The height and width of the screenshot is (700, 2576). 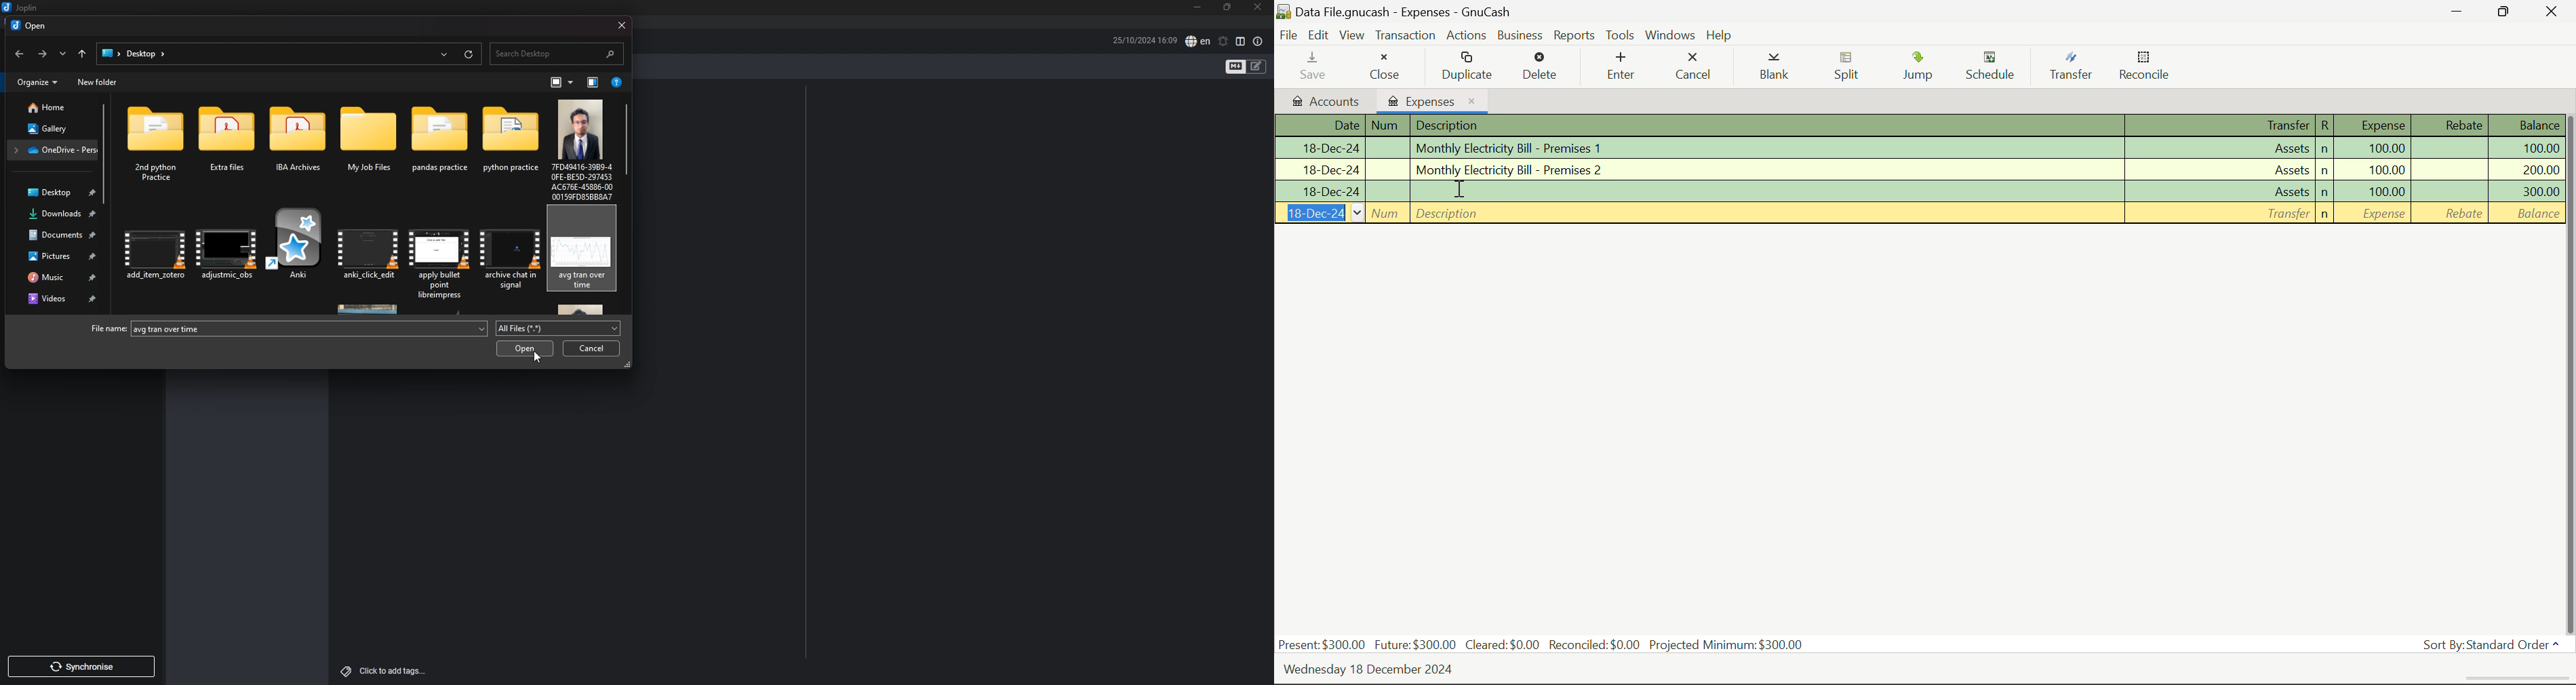 I want to click on 7D49416-3989-4E-BESD-207453COT6E-45886-00Y150FDASBRAAT, so click(x=582, y=148).